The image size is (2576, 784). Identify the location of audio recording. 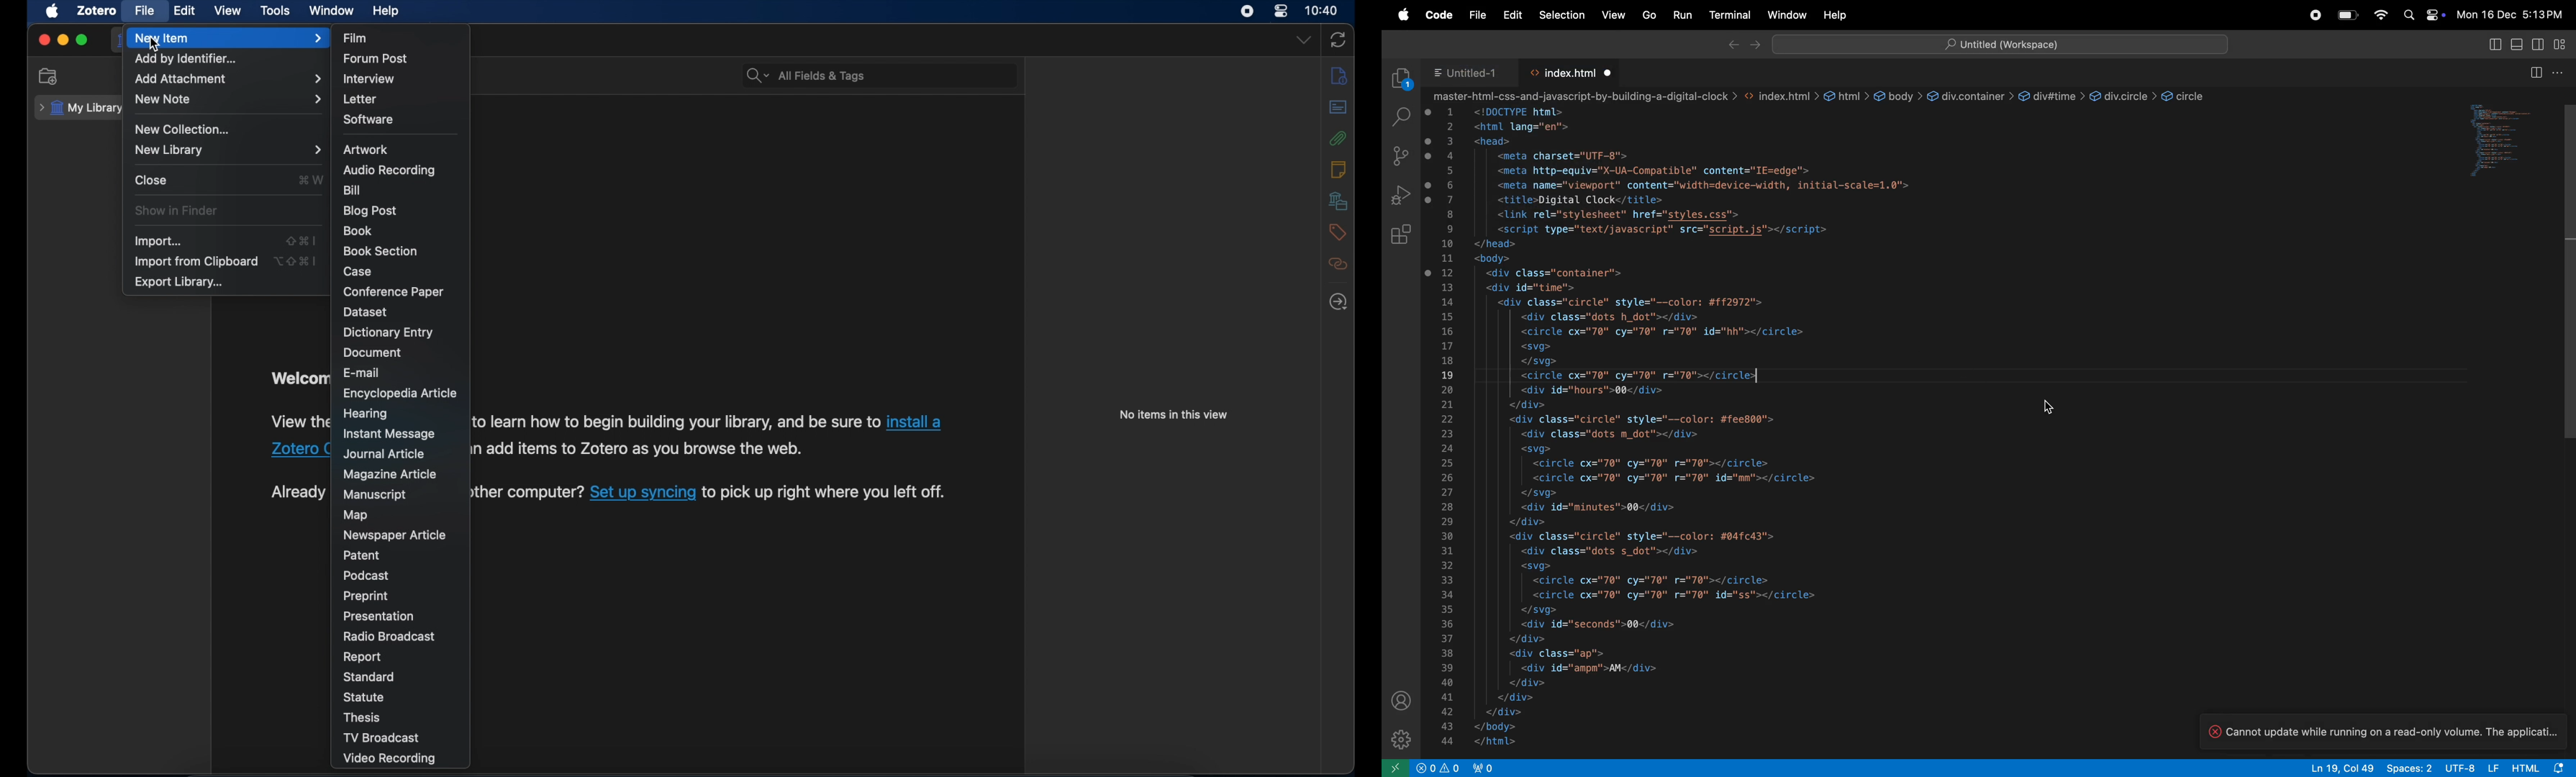
(390, 170).